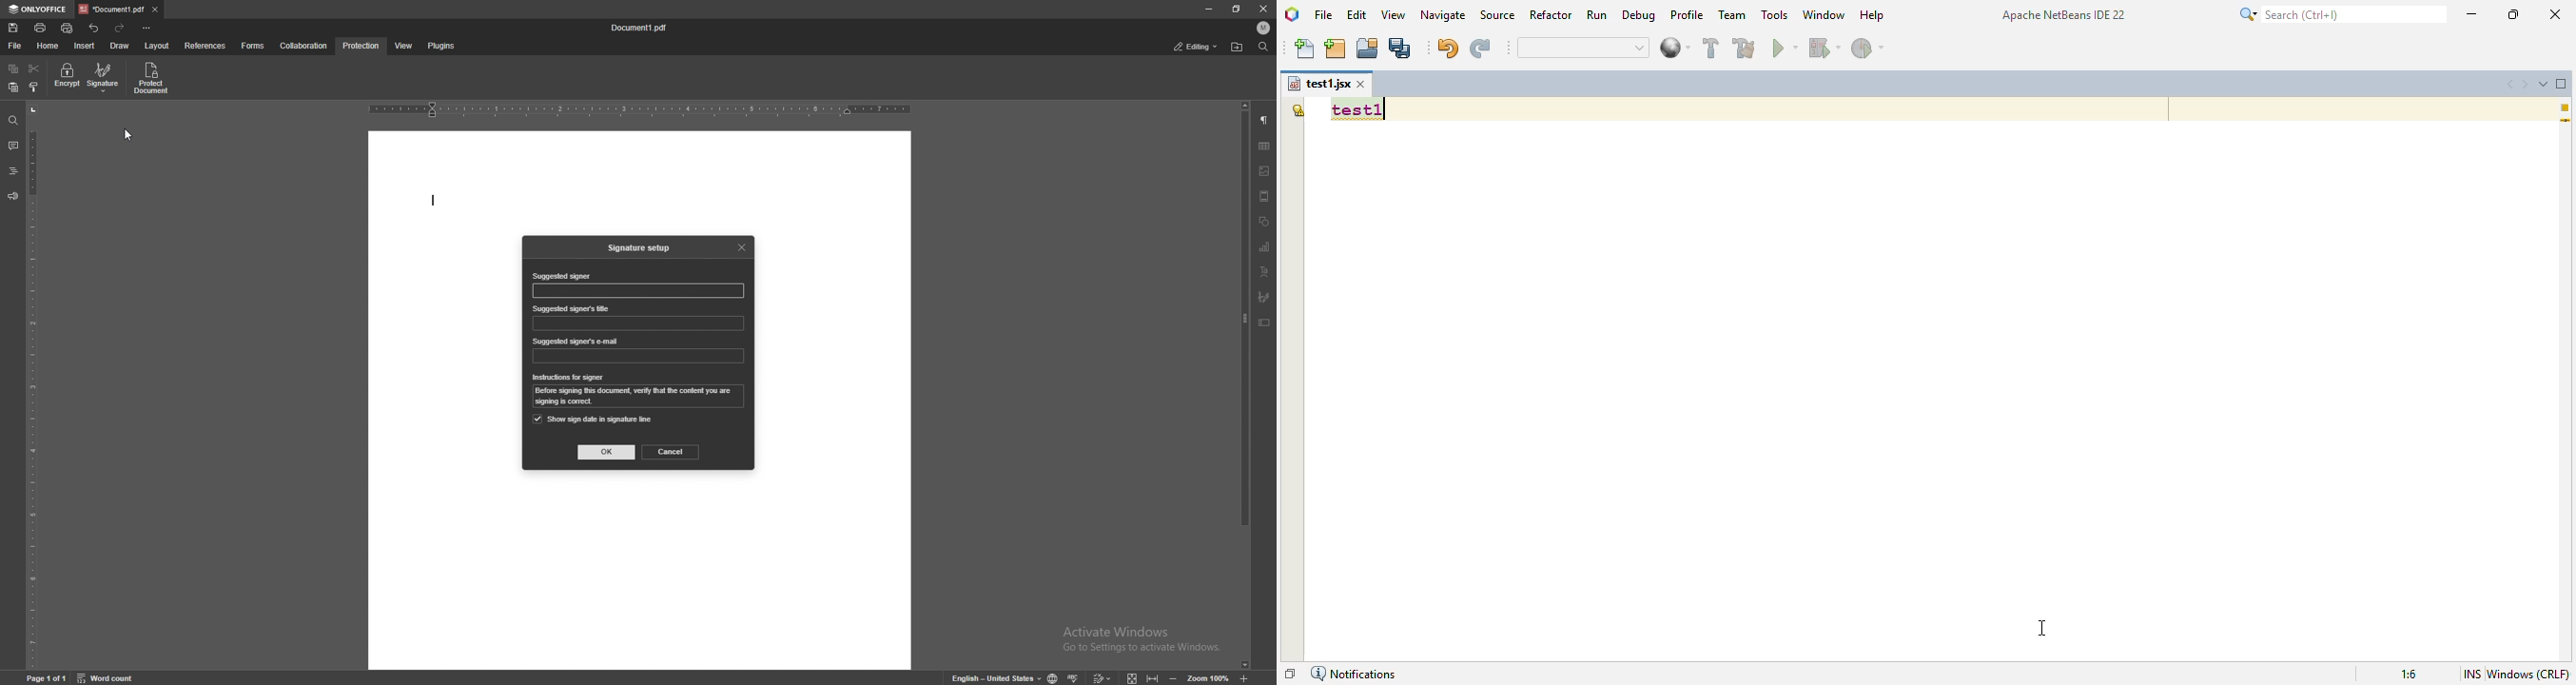 The width and height of the screenshot is (2576, 700). Describe the element at coordinates (114, 677) in the screenshot. I see `word count` at that location.